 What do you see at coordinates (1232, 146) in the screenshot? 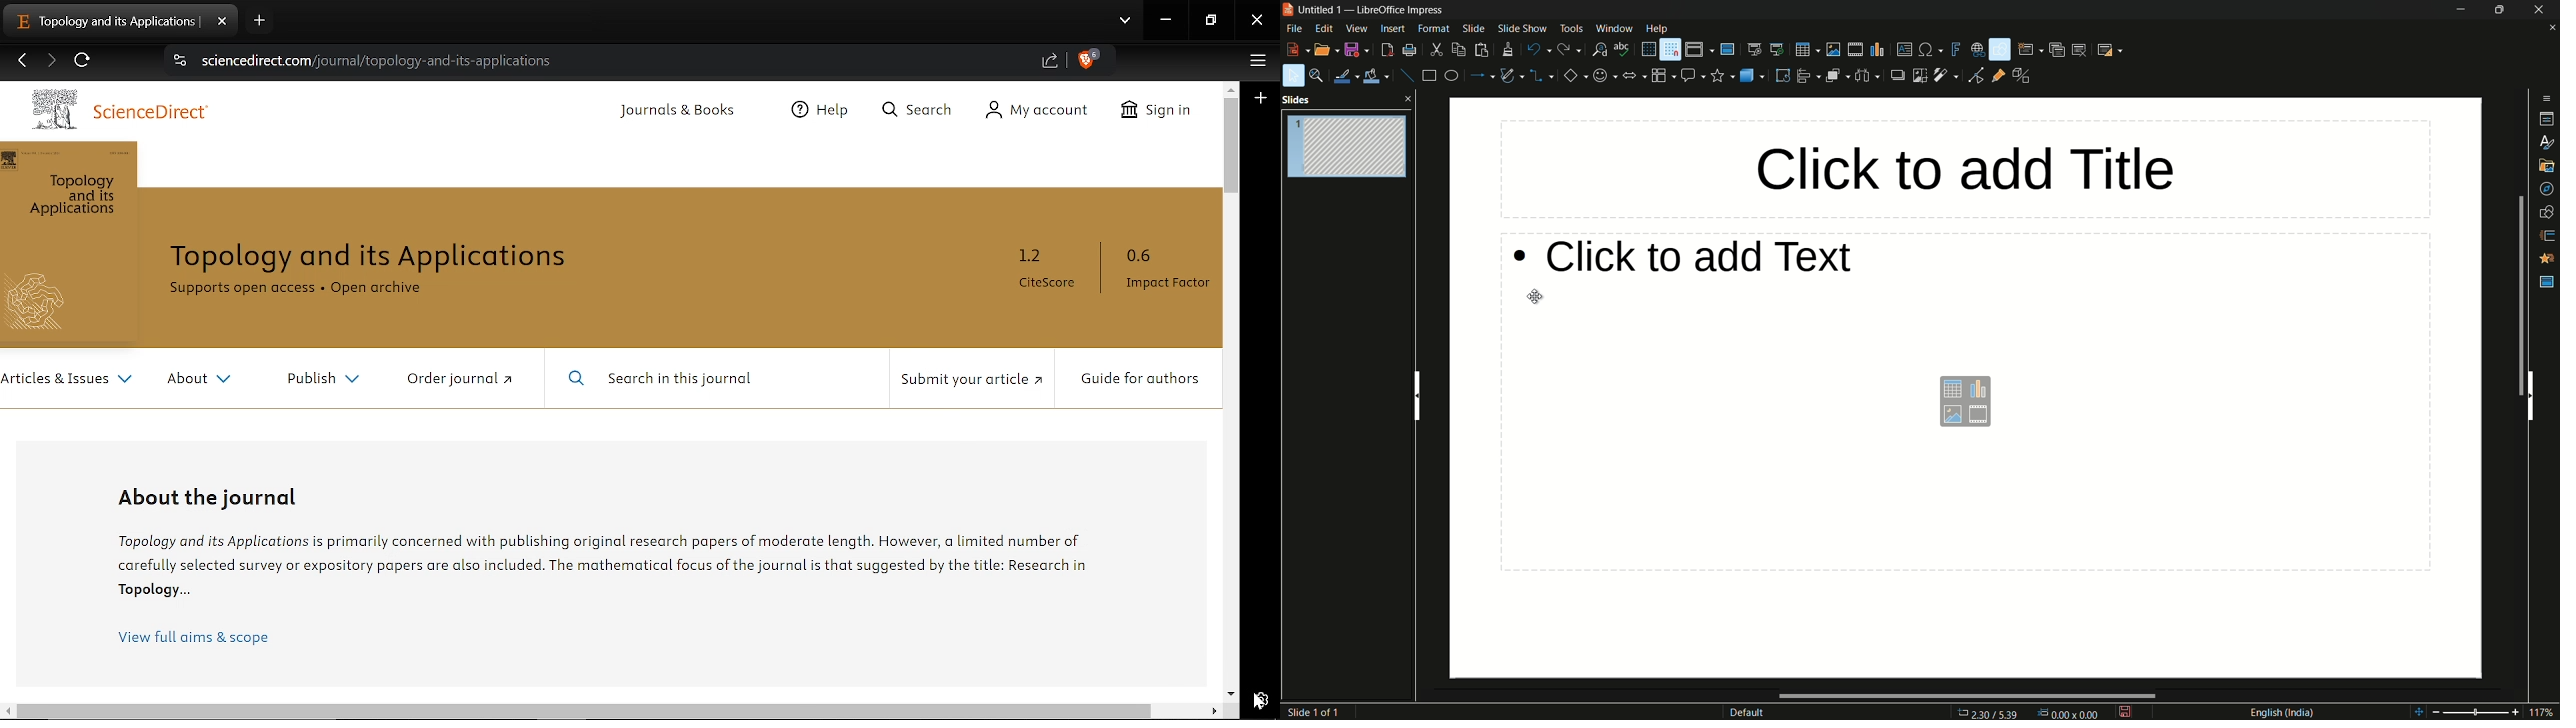
I see `Vertical scrollbar` at bounding box center [1232, 146].